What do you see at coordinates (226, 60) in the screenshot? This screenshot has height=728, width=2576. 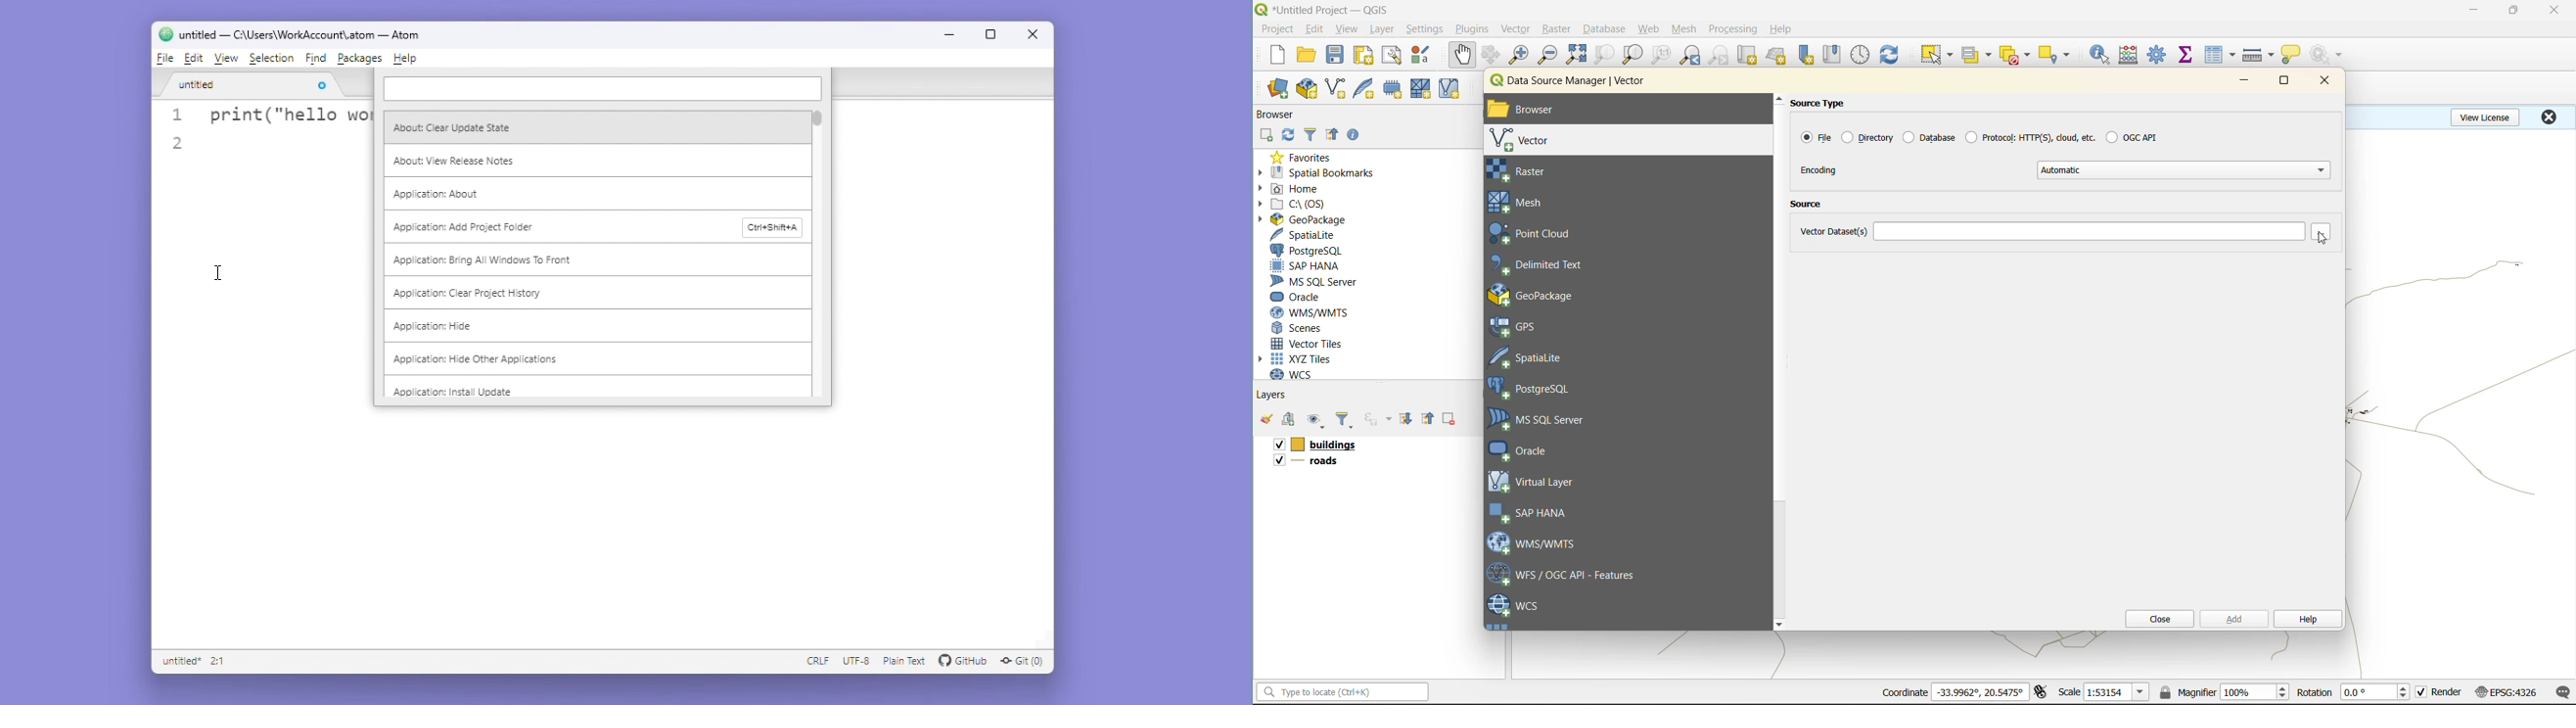 I see `view ` at bounding box center [226, 60].